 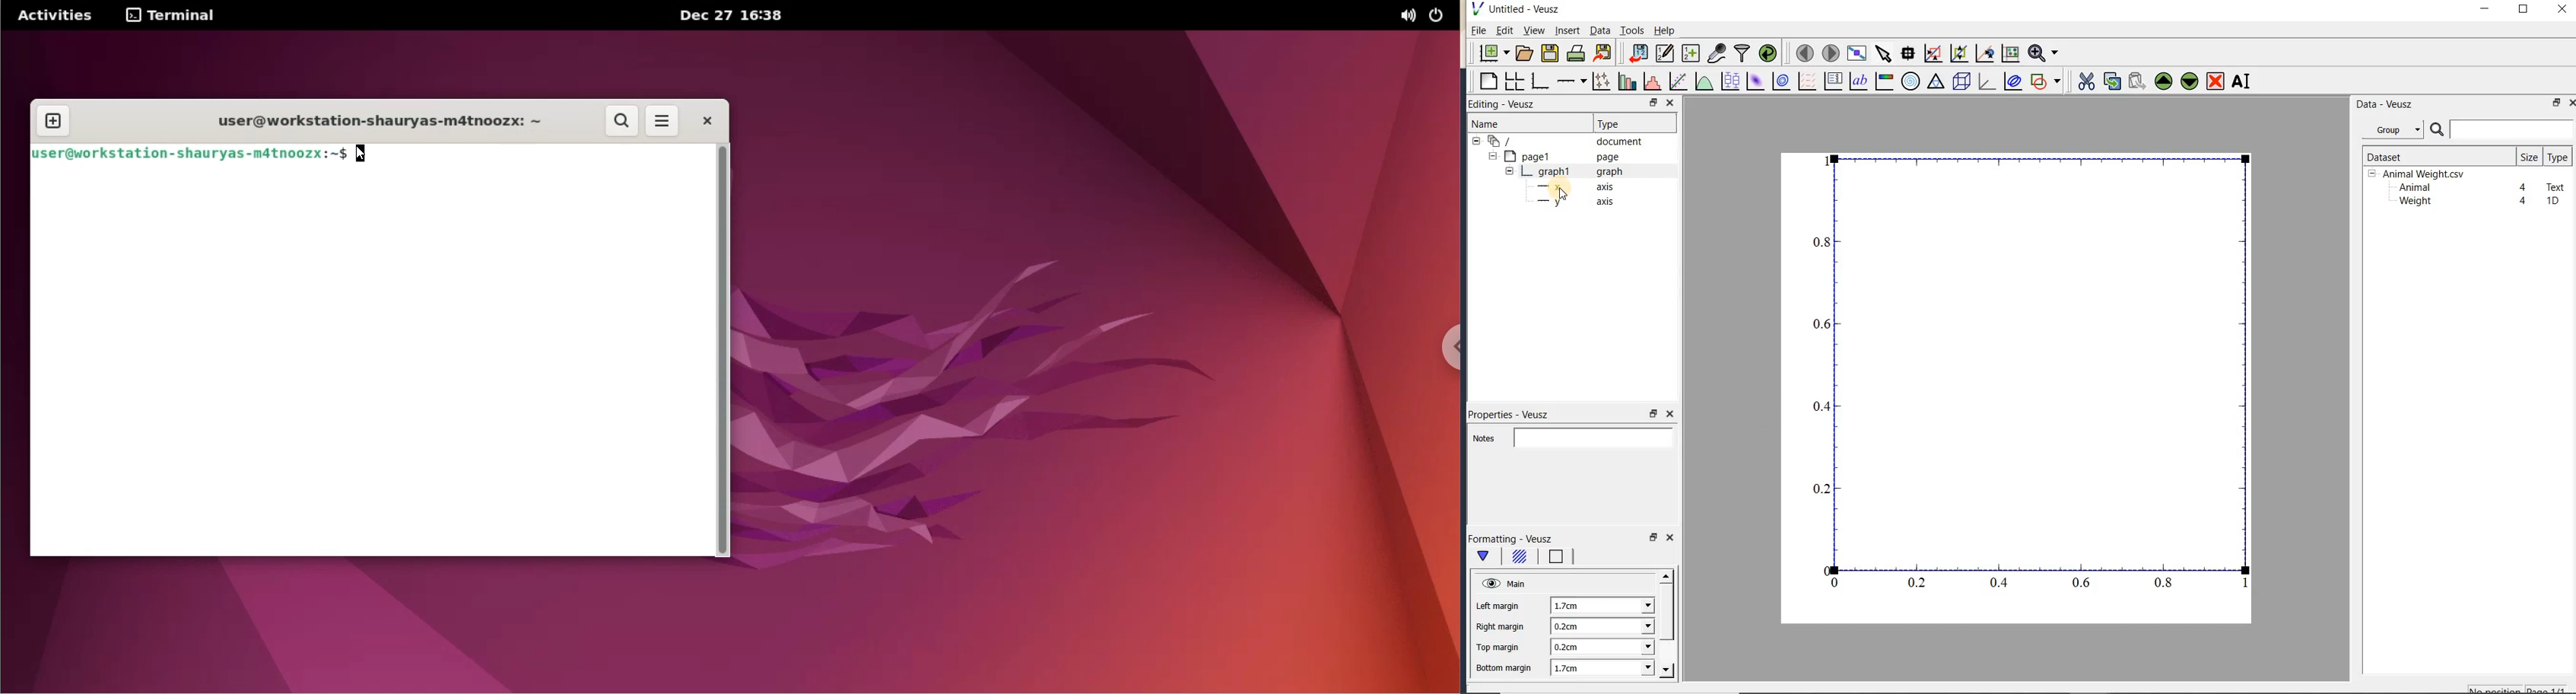 What do you see at coordinates (2137, 82) in the screenshot?
I see `paste widget from the clipboard` at bounding box center [2137, 82].